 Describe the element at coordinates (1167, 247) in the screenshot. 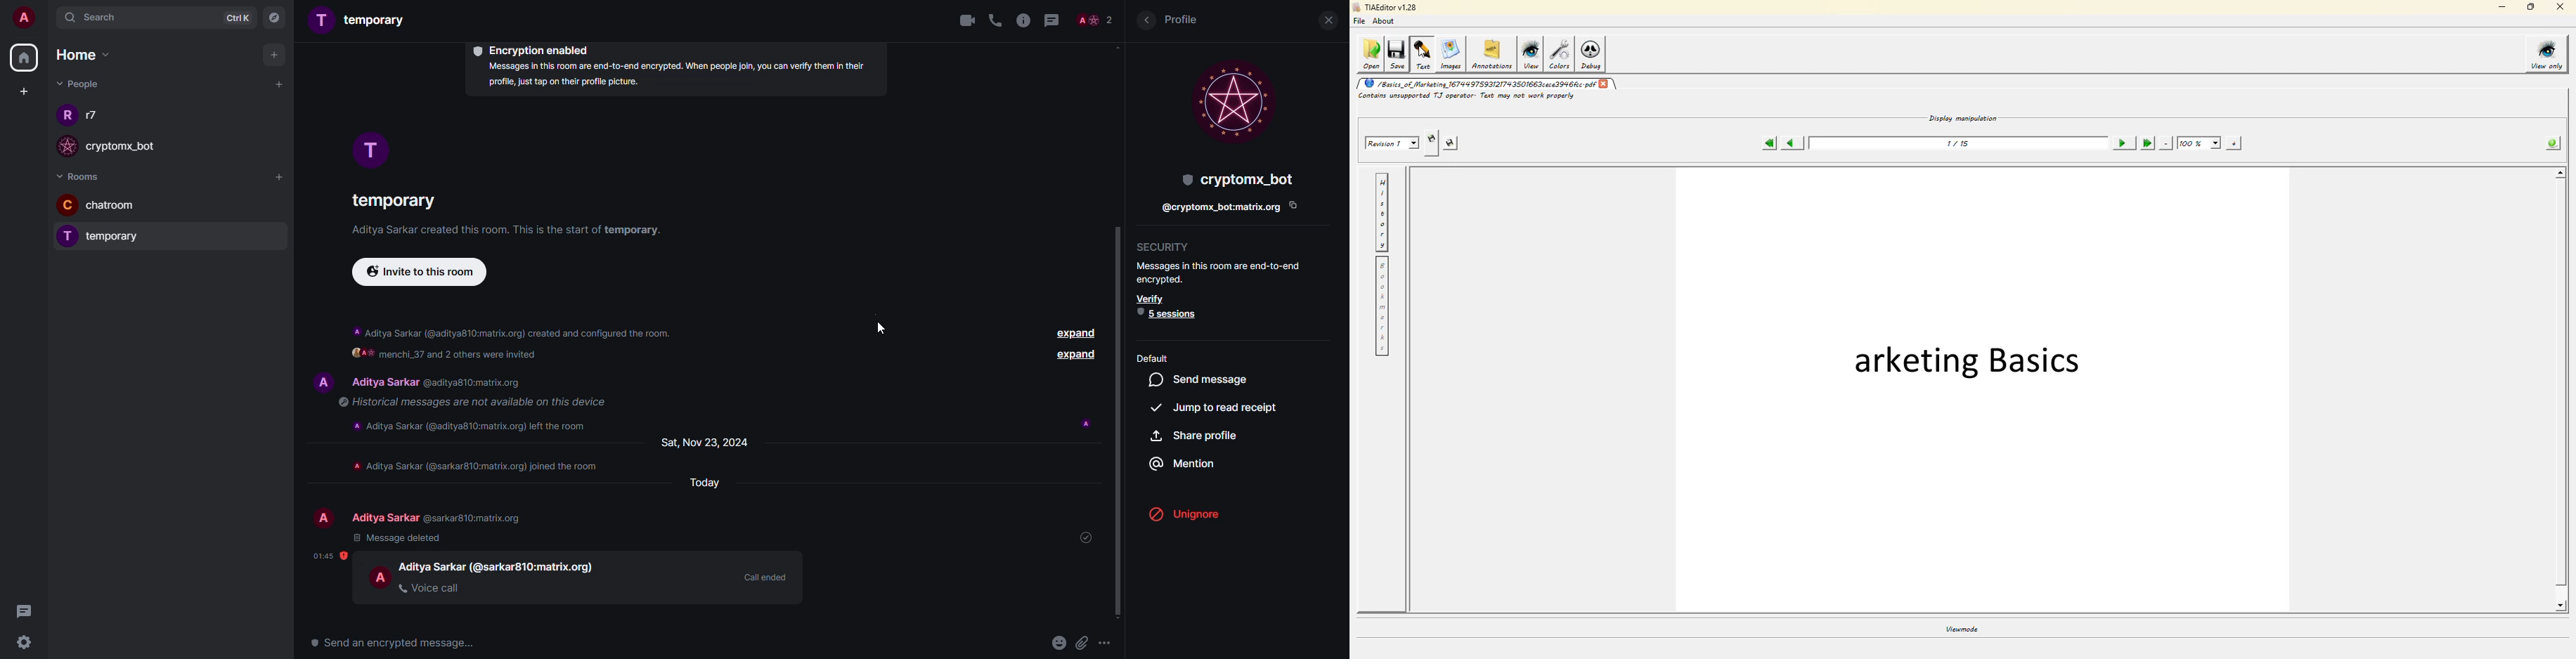

I see `security` at that location.